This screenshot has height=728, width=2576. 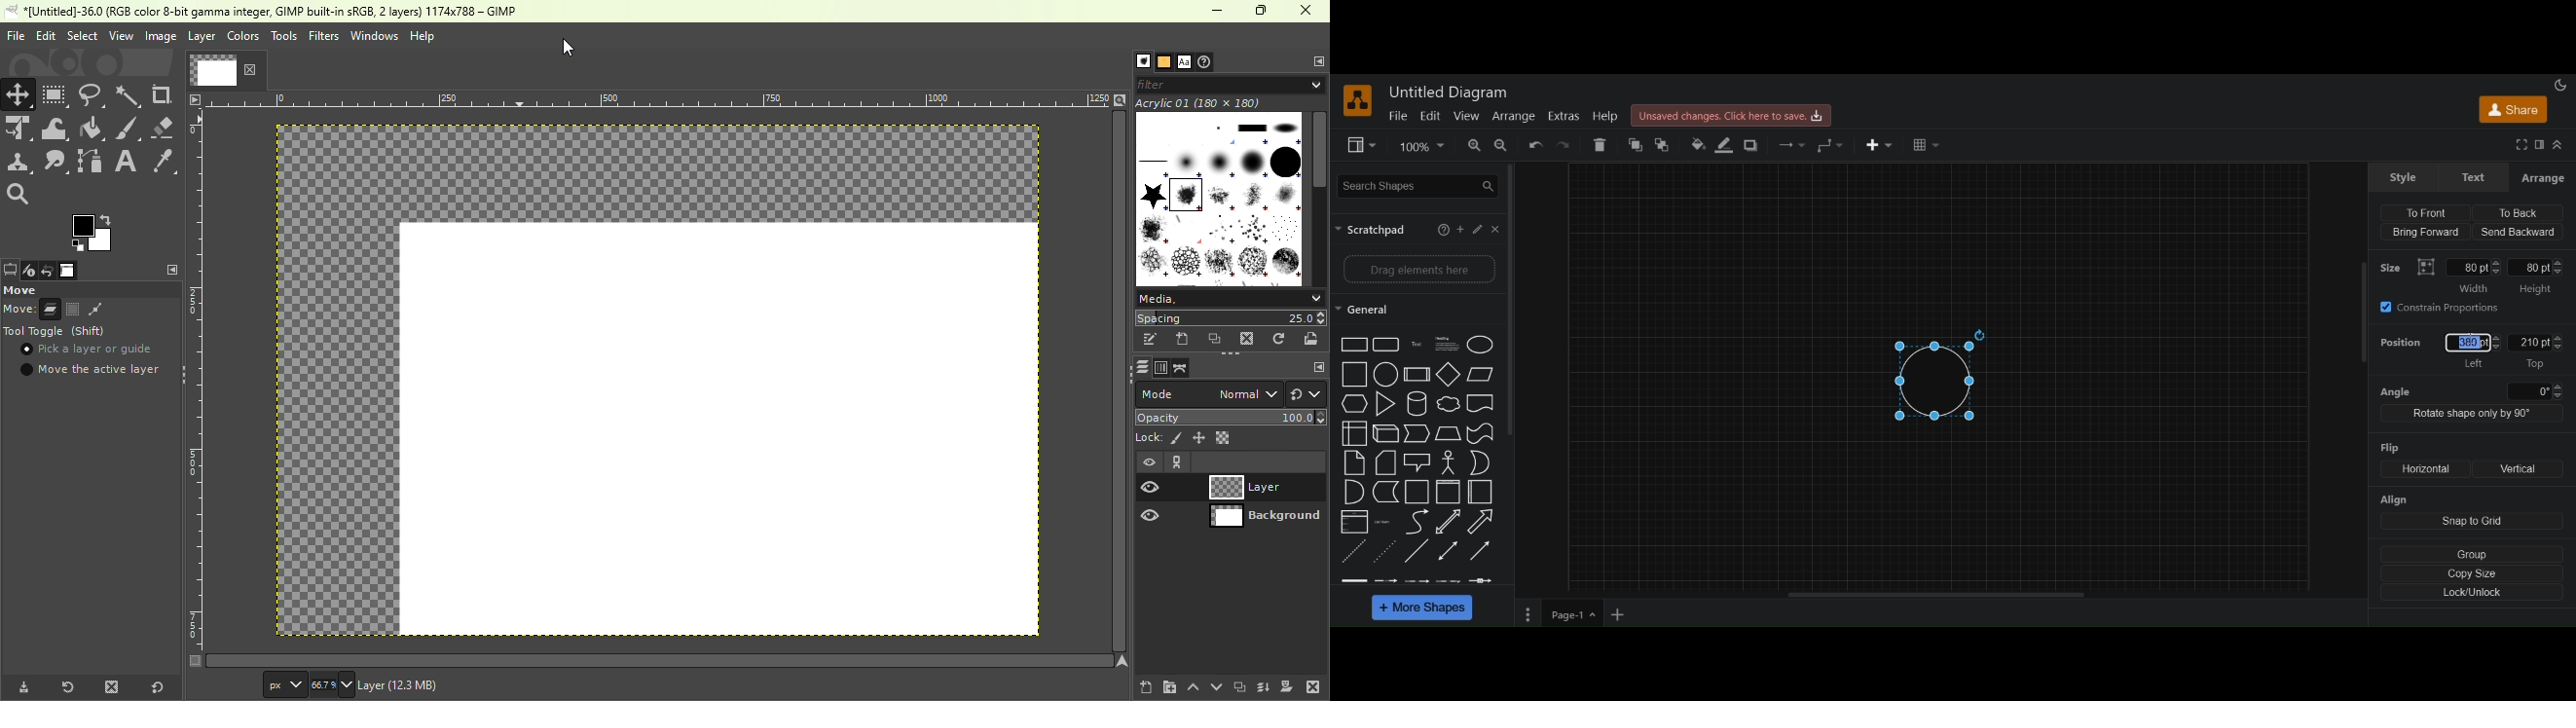 What do you see at coordinates (1417, 550) in the screenshot?
I see `line` at bounding box center [1417, 550].